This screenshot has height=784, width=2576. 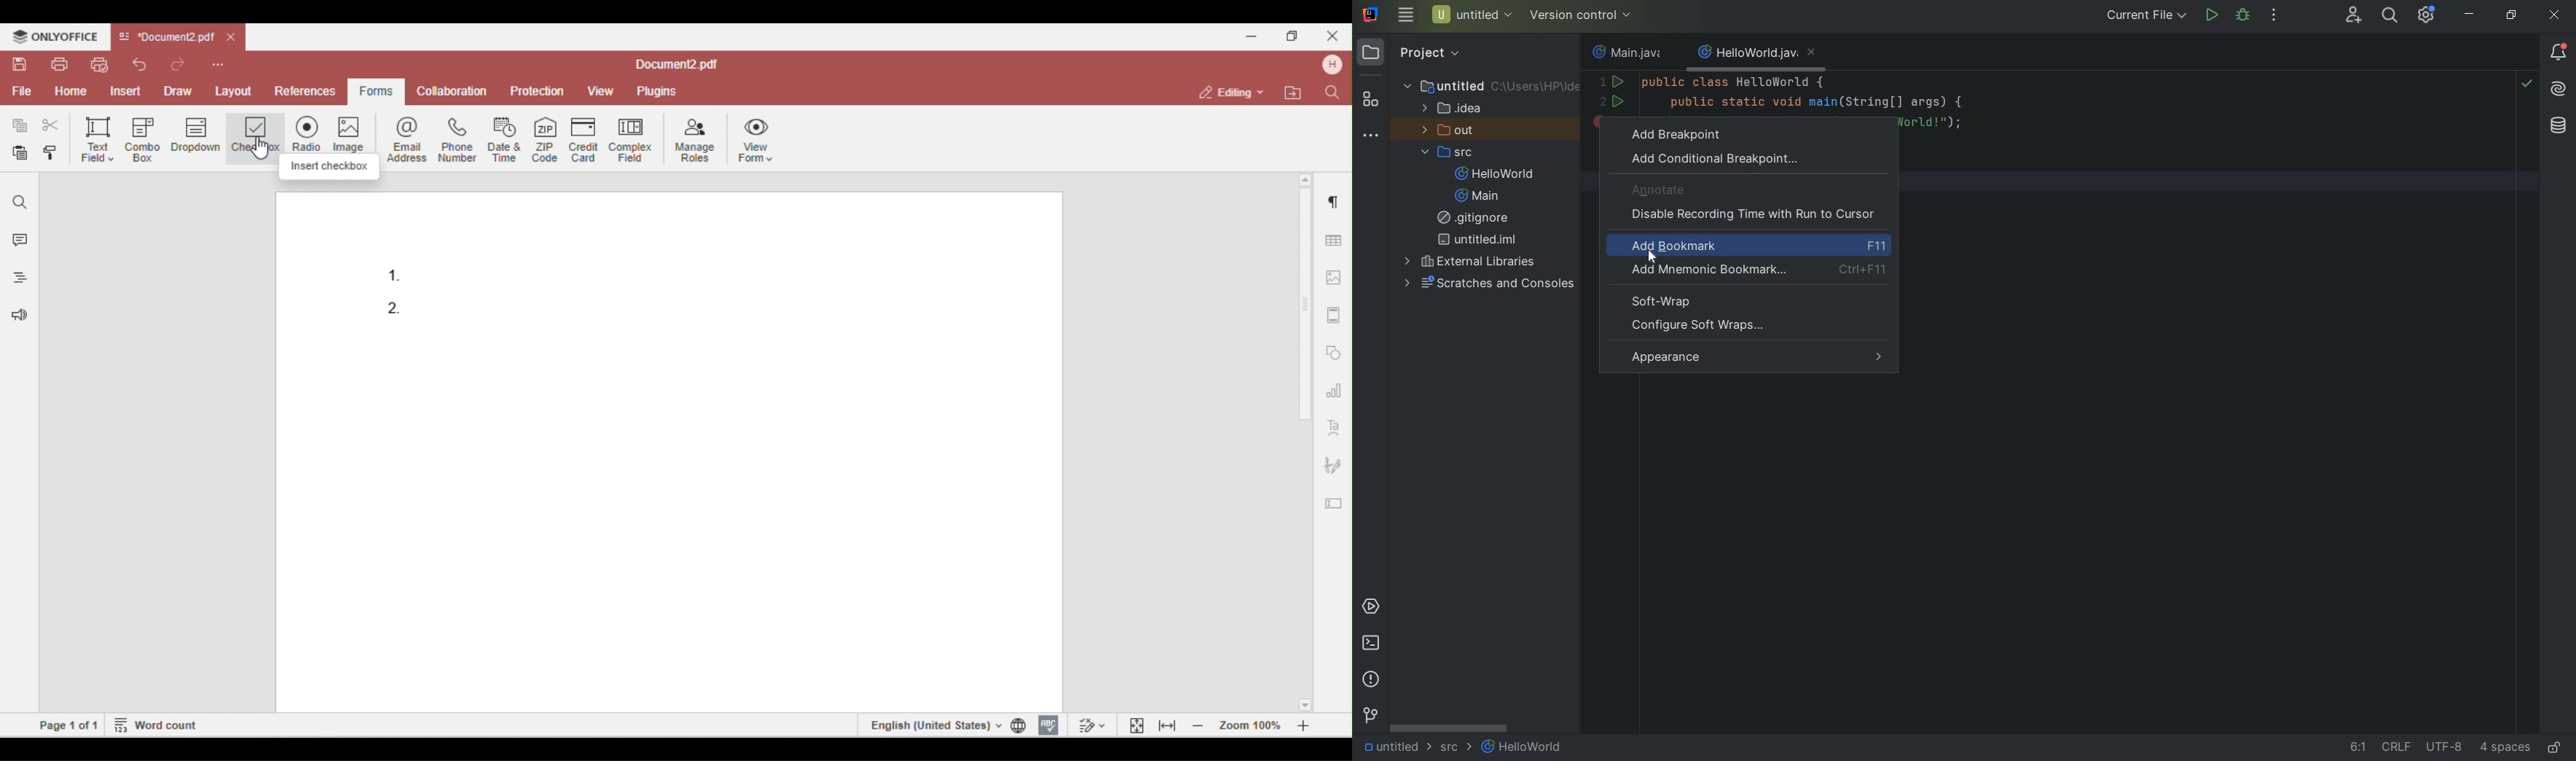 What do you see at coordinates (1716, 159) in the screenshot?
I see `add conditional breakpoint` at bounding box center [1716, 159].